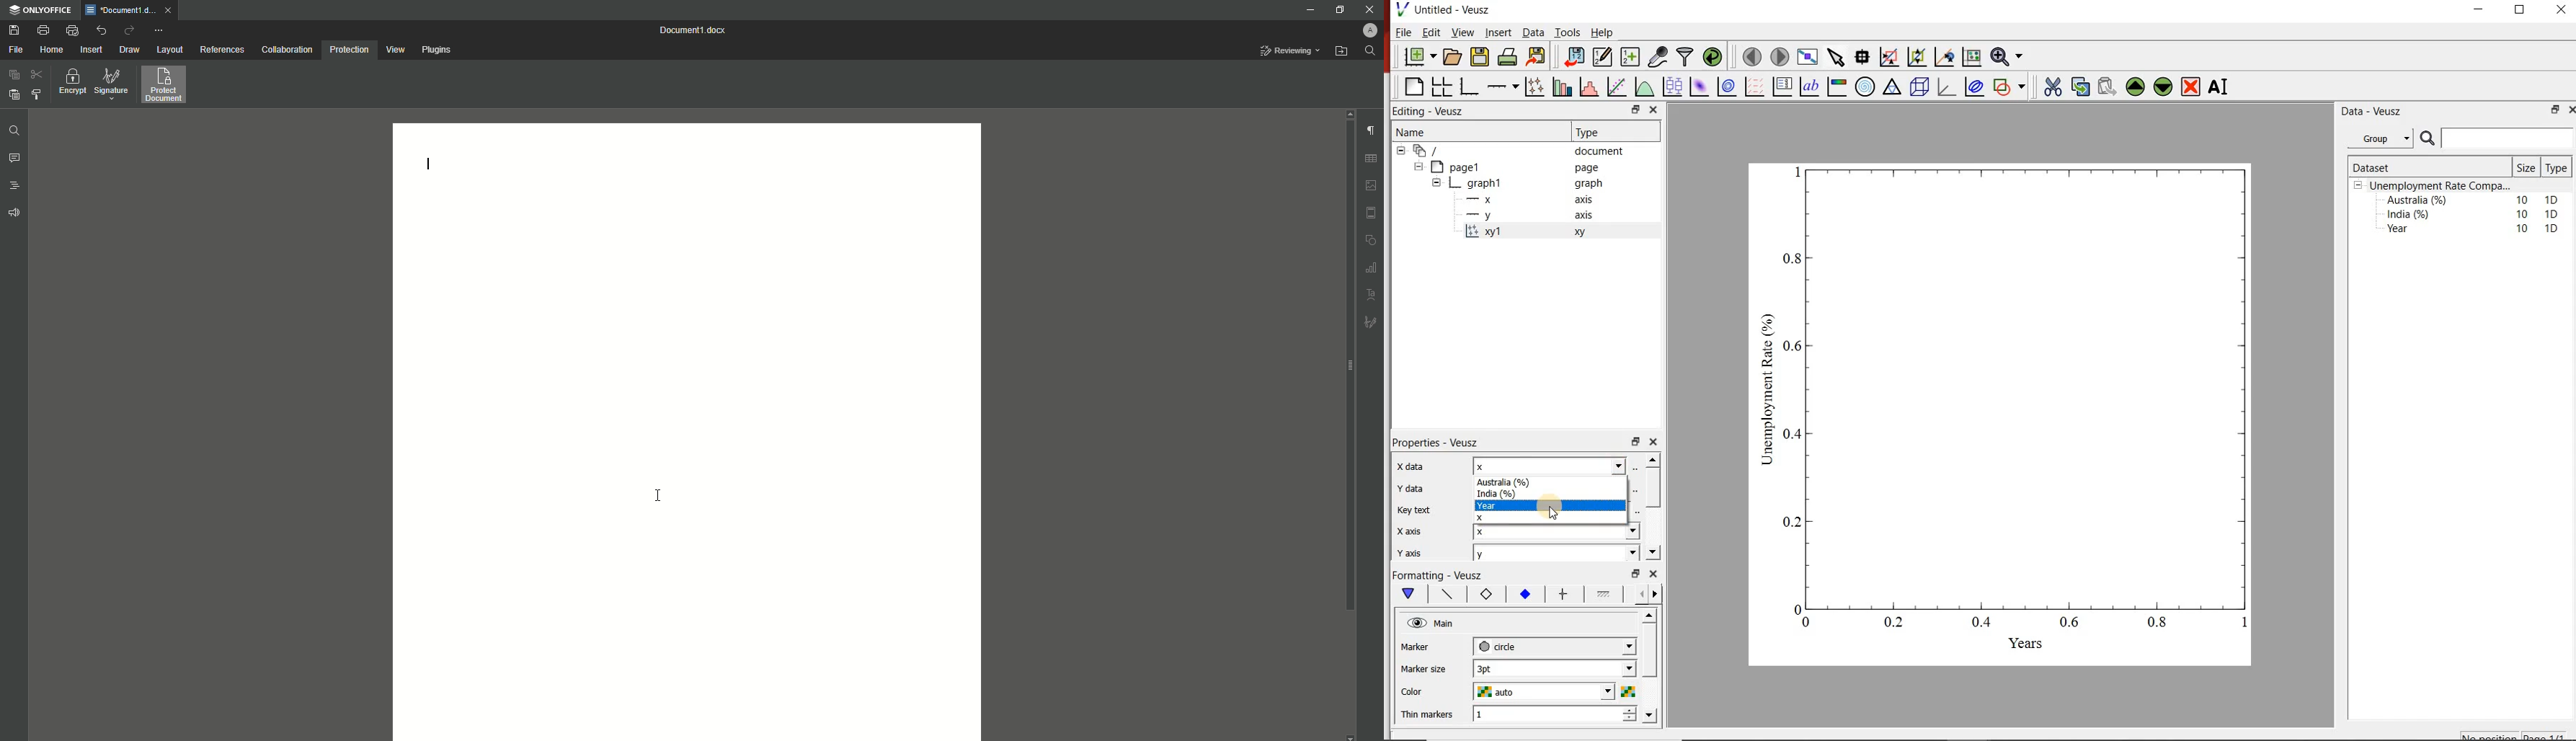 The width and height of the screenshot is (2576, 756). Describe the element at coordinates (2385, 111) in the screenshot. I see `Data - Veusz` at that location.